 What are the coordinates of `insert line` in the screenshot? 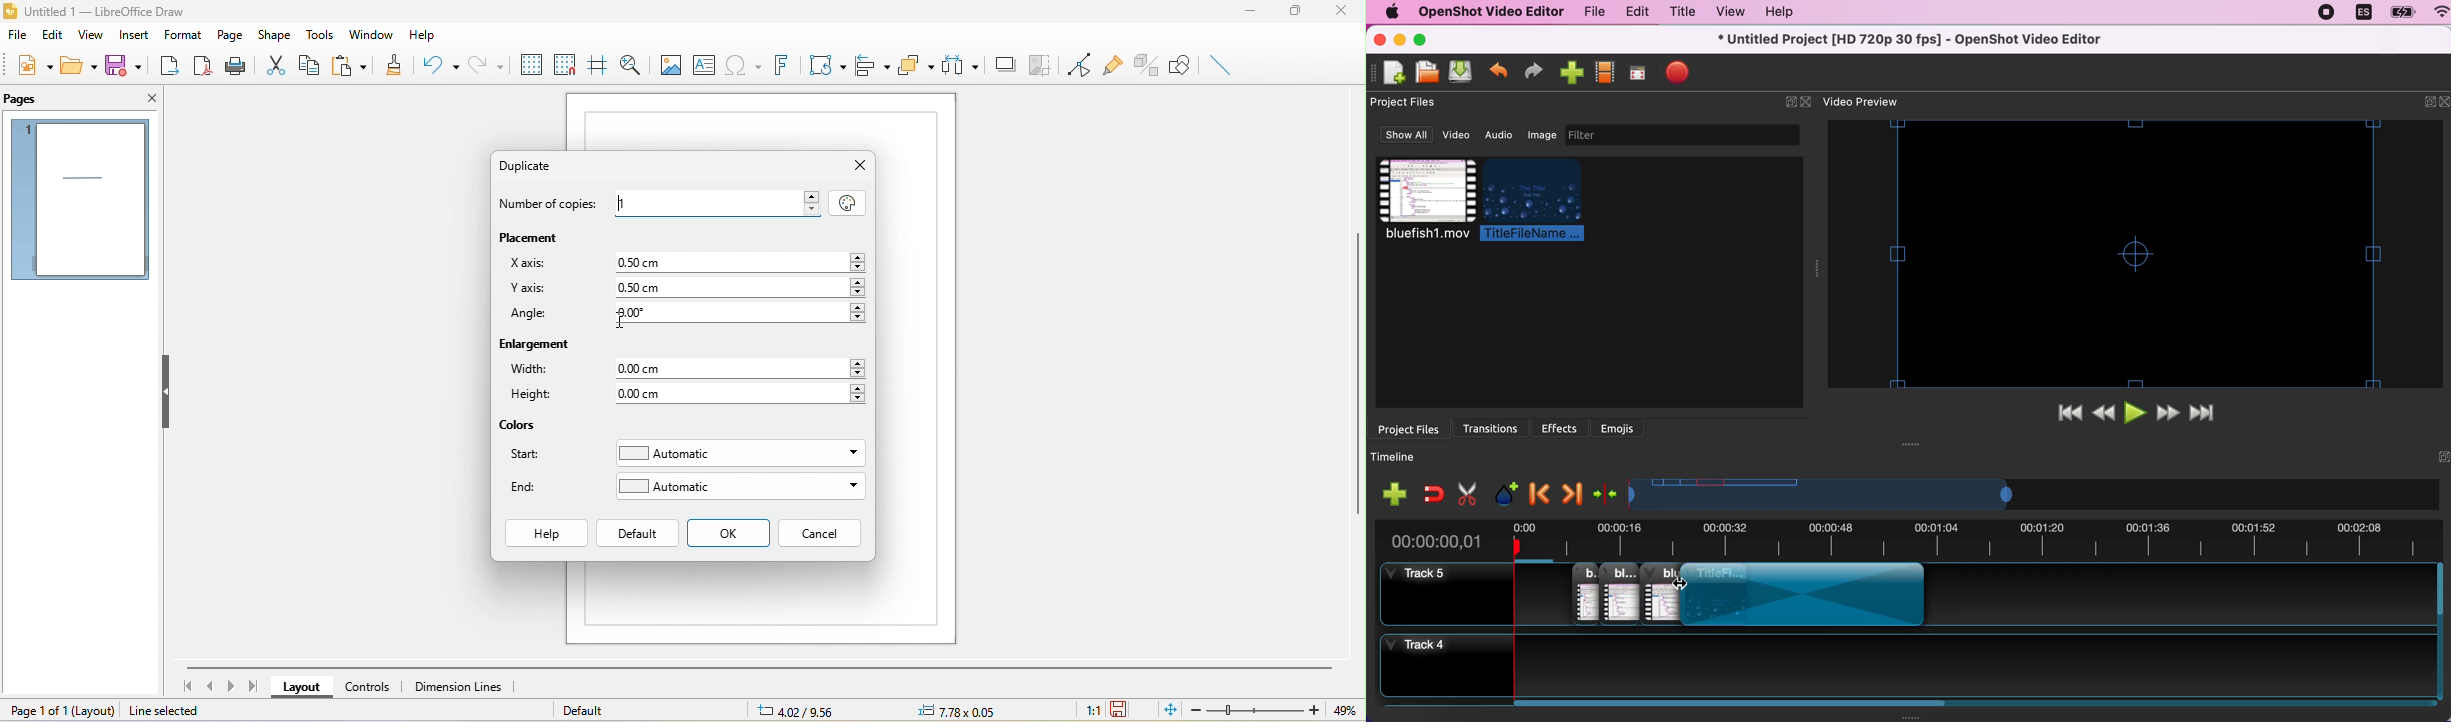 It's located at (1221, 65).